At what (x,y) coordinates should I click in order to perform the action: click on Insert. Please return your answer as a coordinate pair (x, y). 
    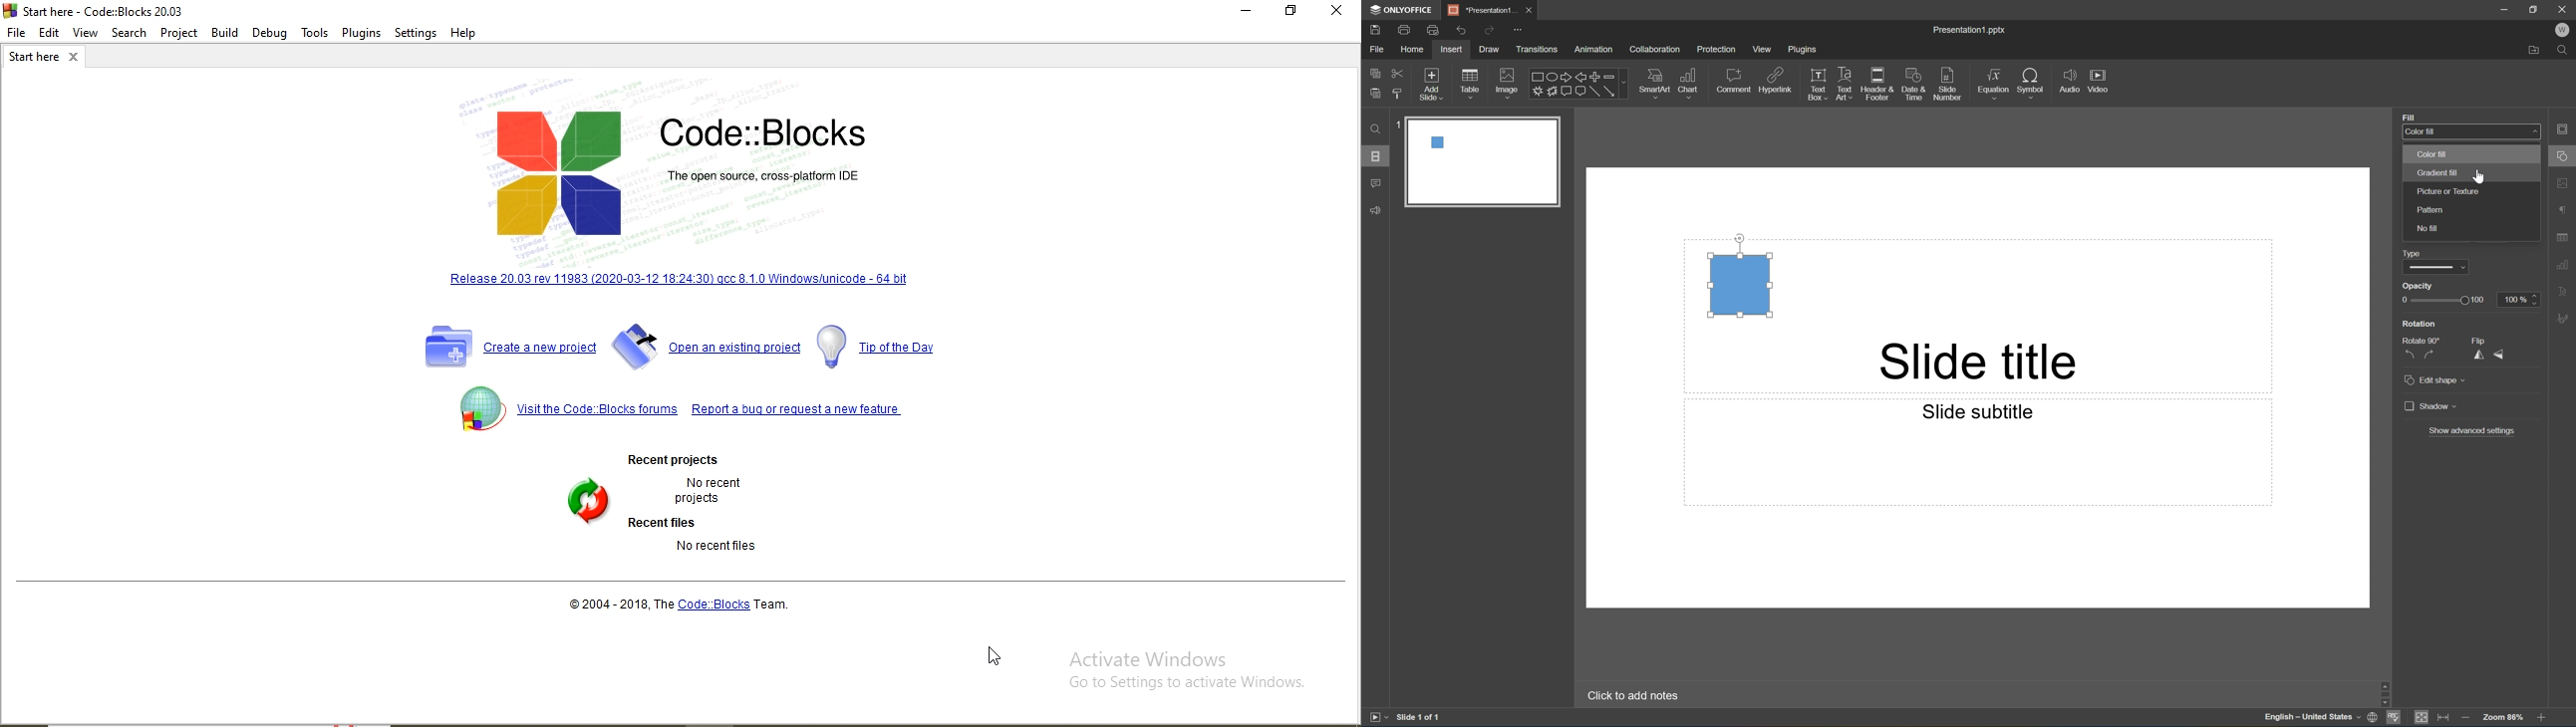
    Looking at the image, I should click on (1451, 49).